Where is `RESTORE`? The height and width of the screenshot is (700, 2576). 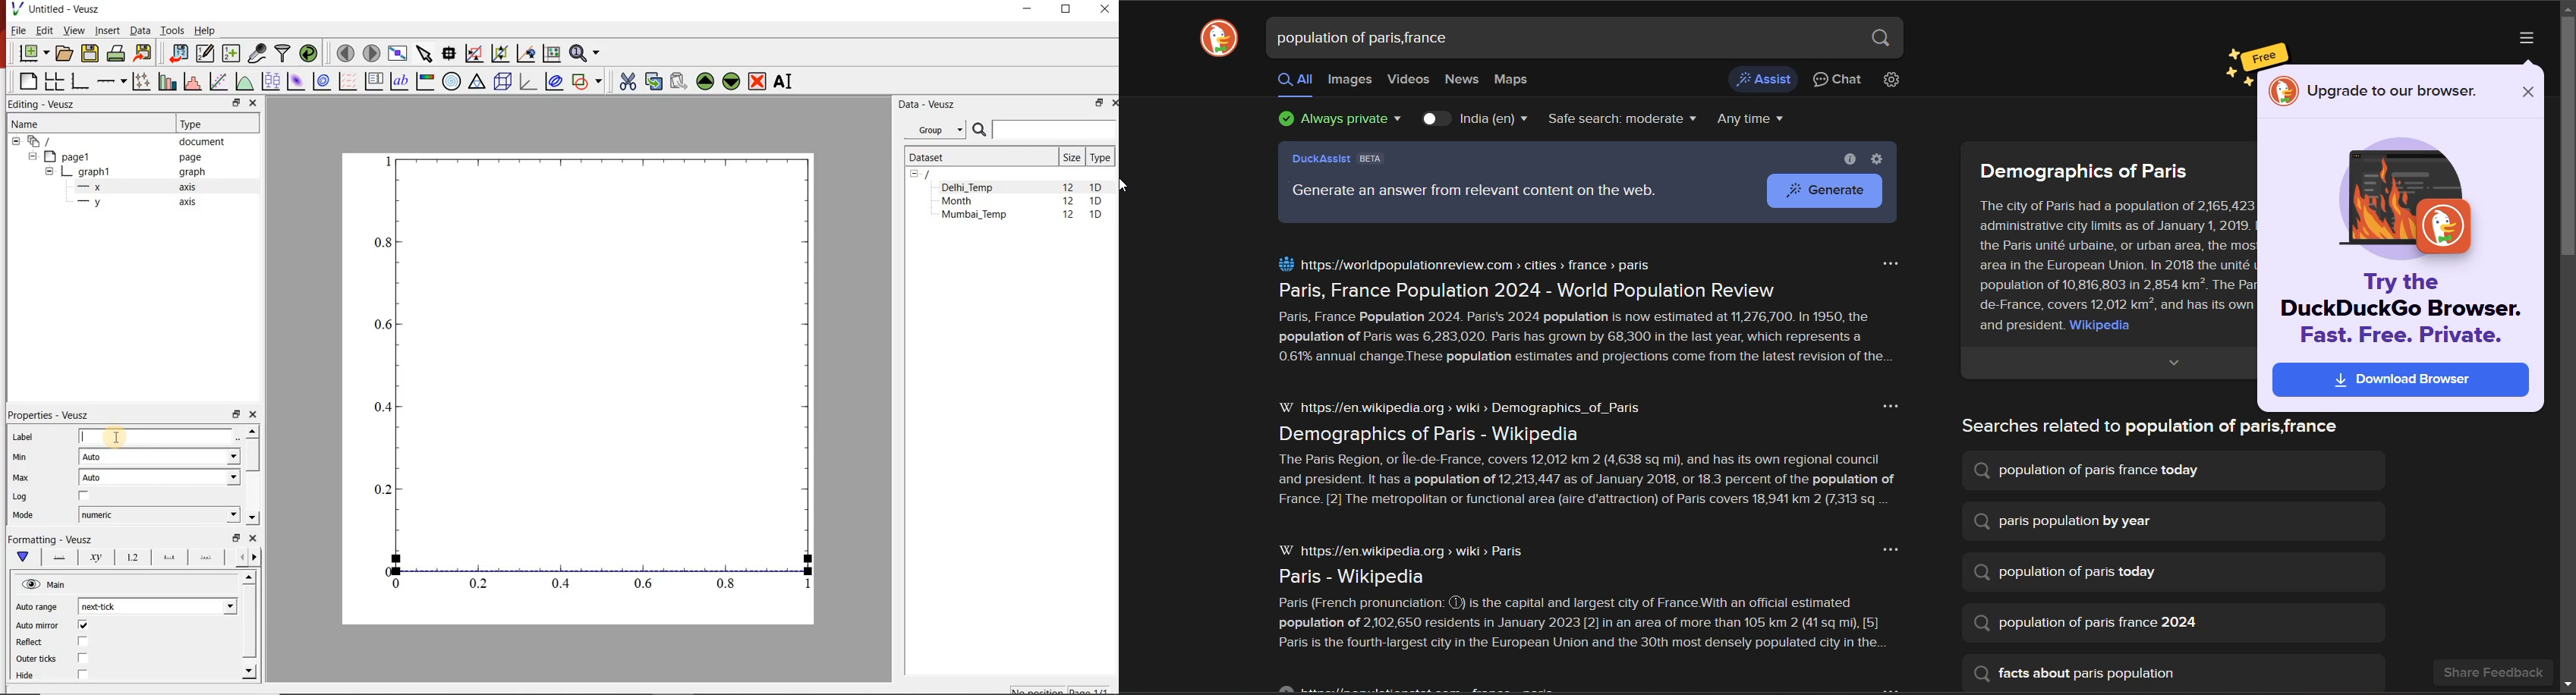
RESTORE is located at coordinates (1066, 10).